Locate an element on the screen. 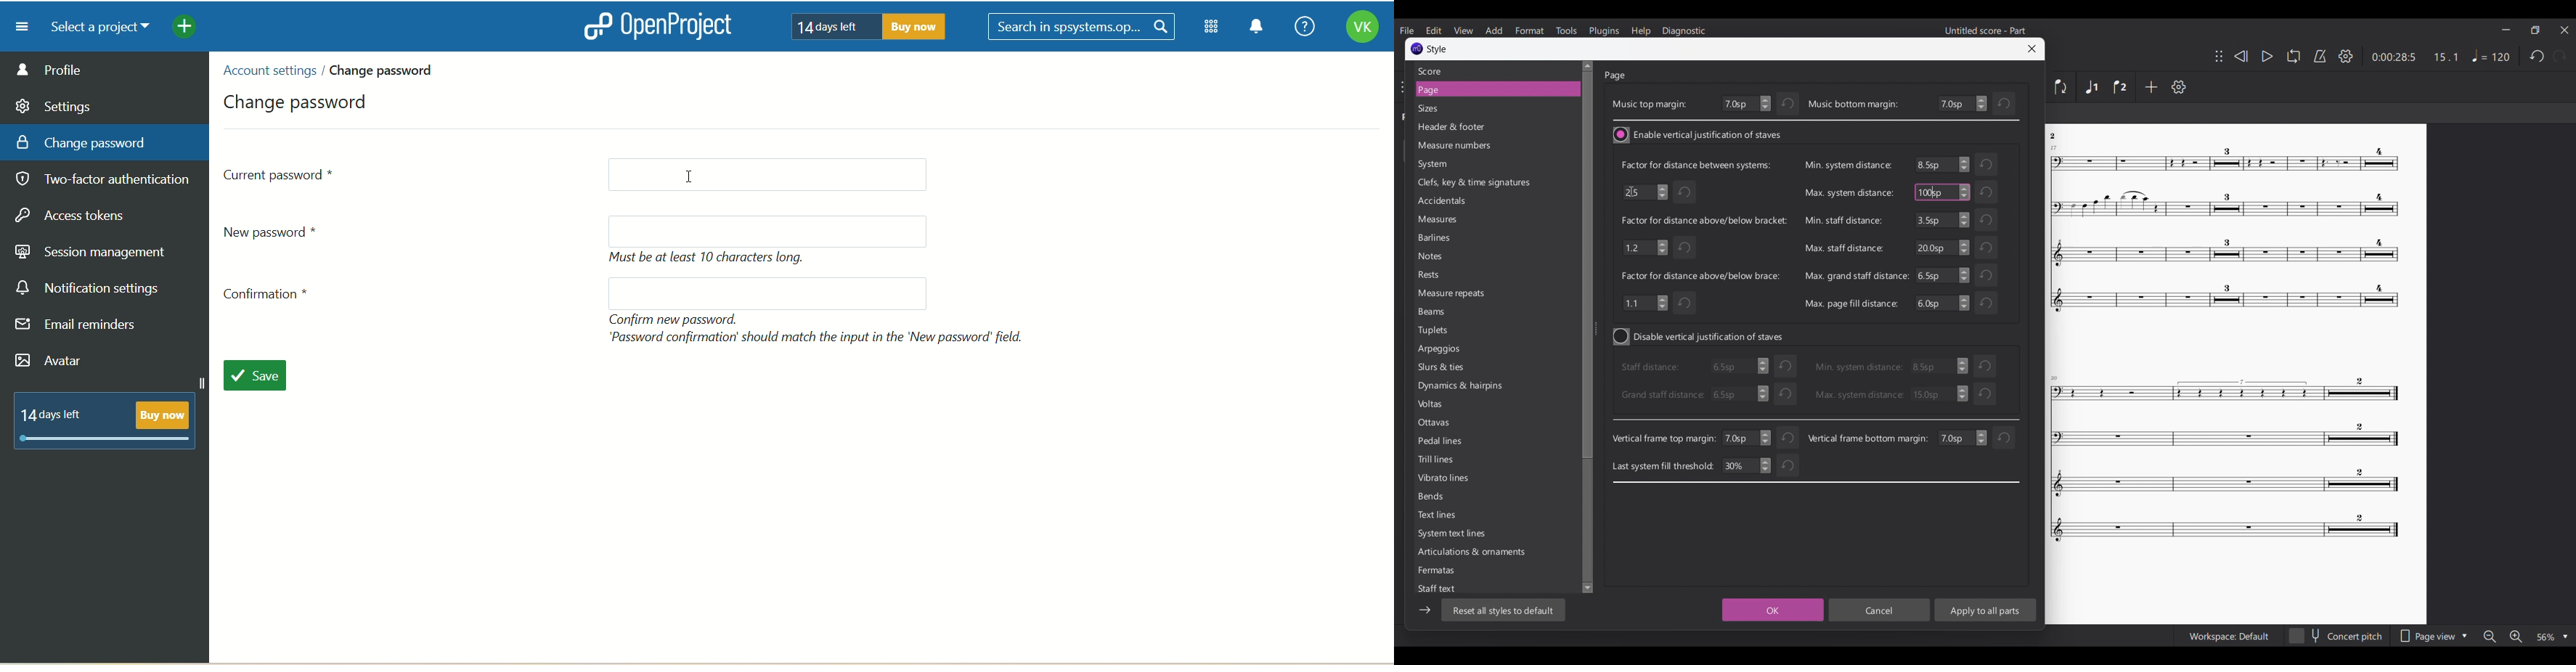  avatar is located at coordinates (52, 362).